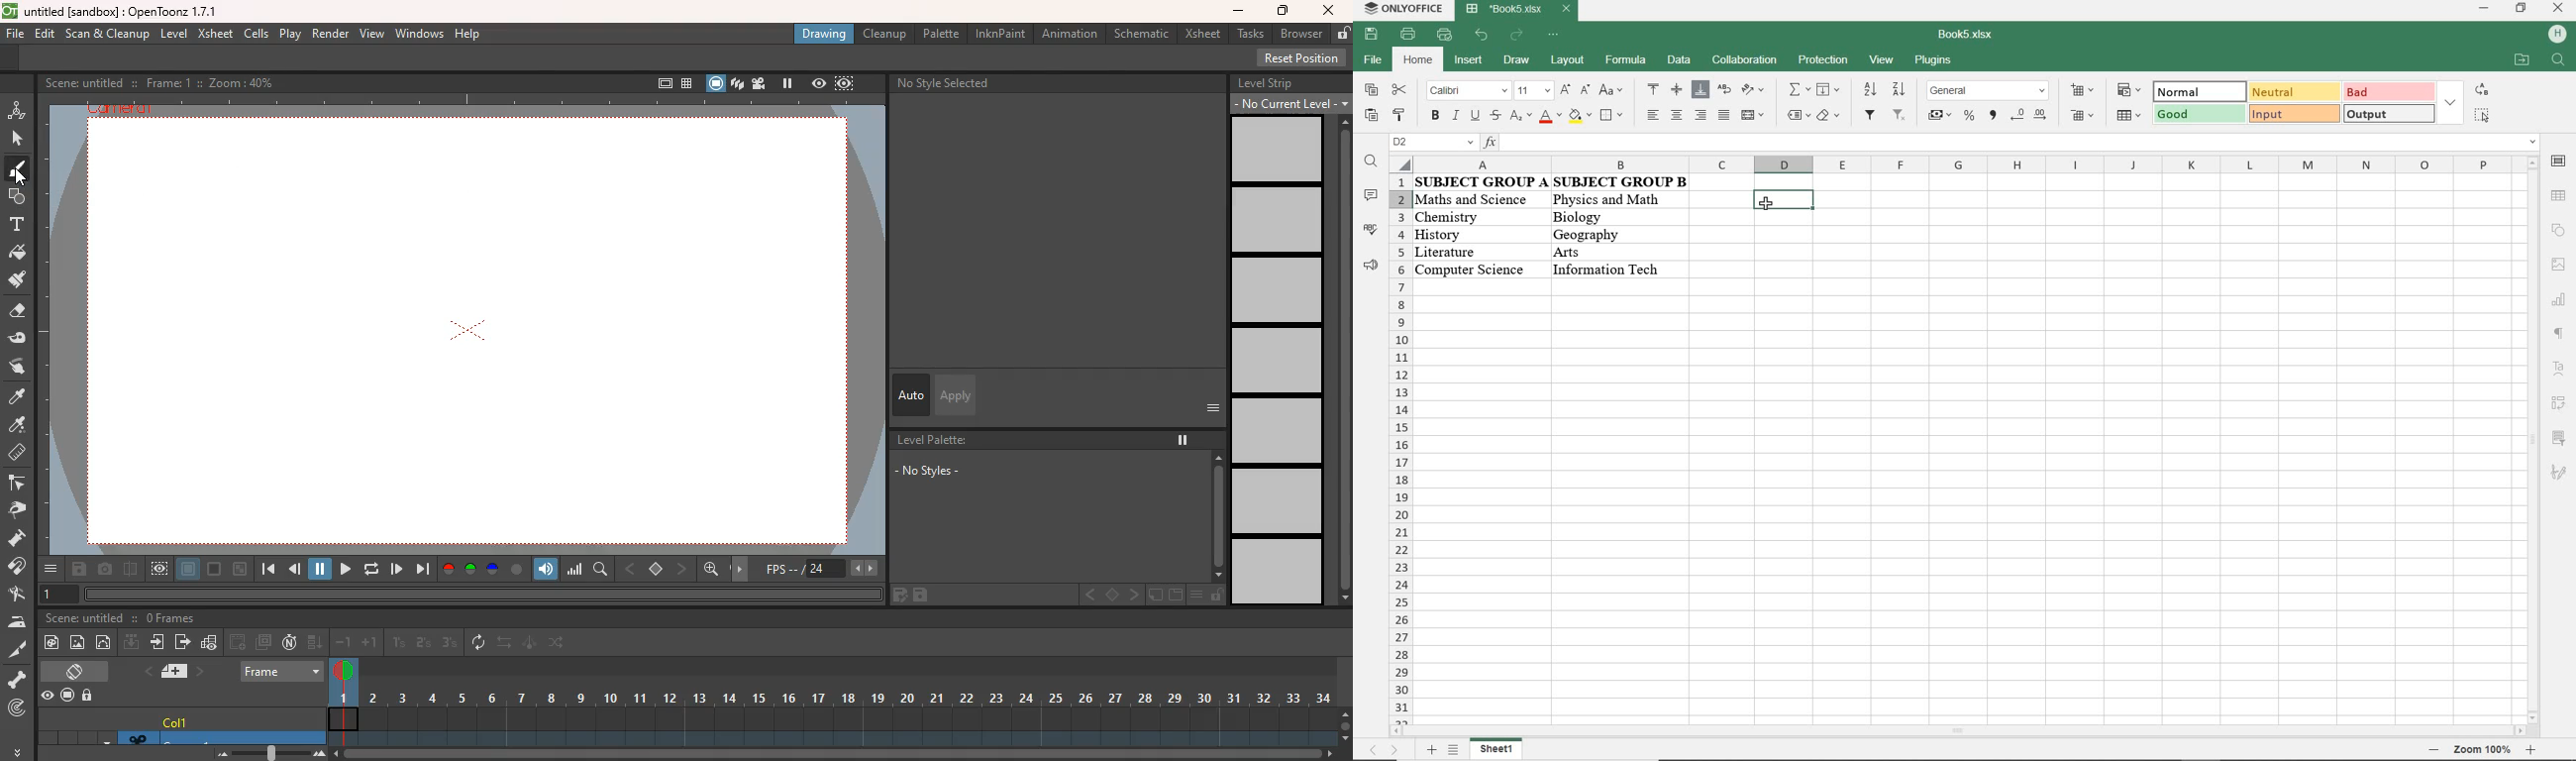 This screenshot has height=784, width=2576. I want to click on no style selected, so click(948, 82).